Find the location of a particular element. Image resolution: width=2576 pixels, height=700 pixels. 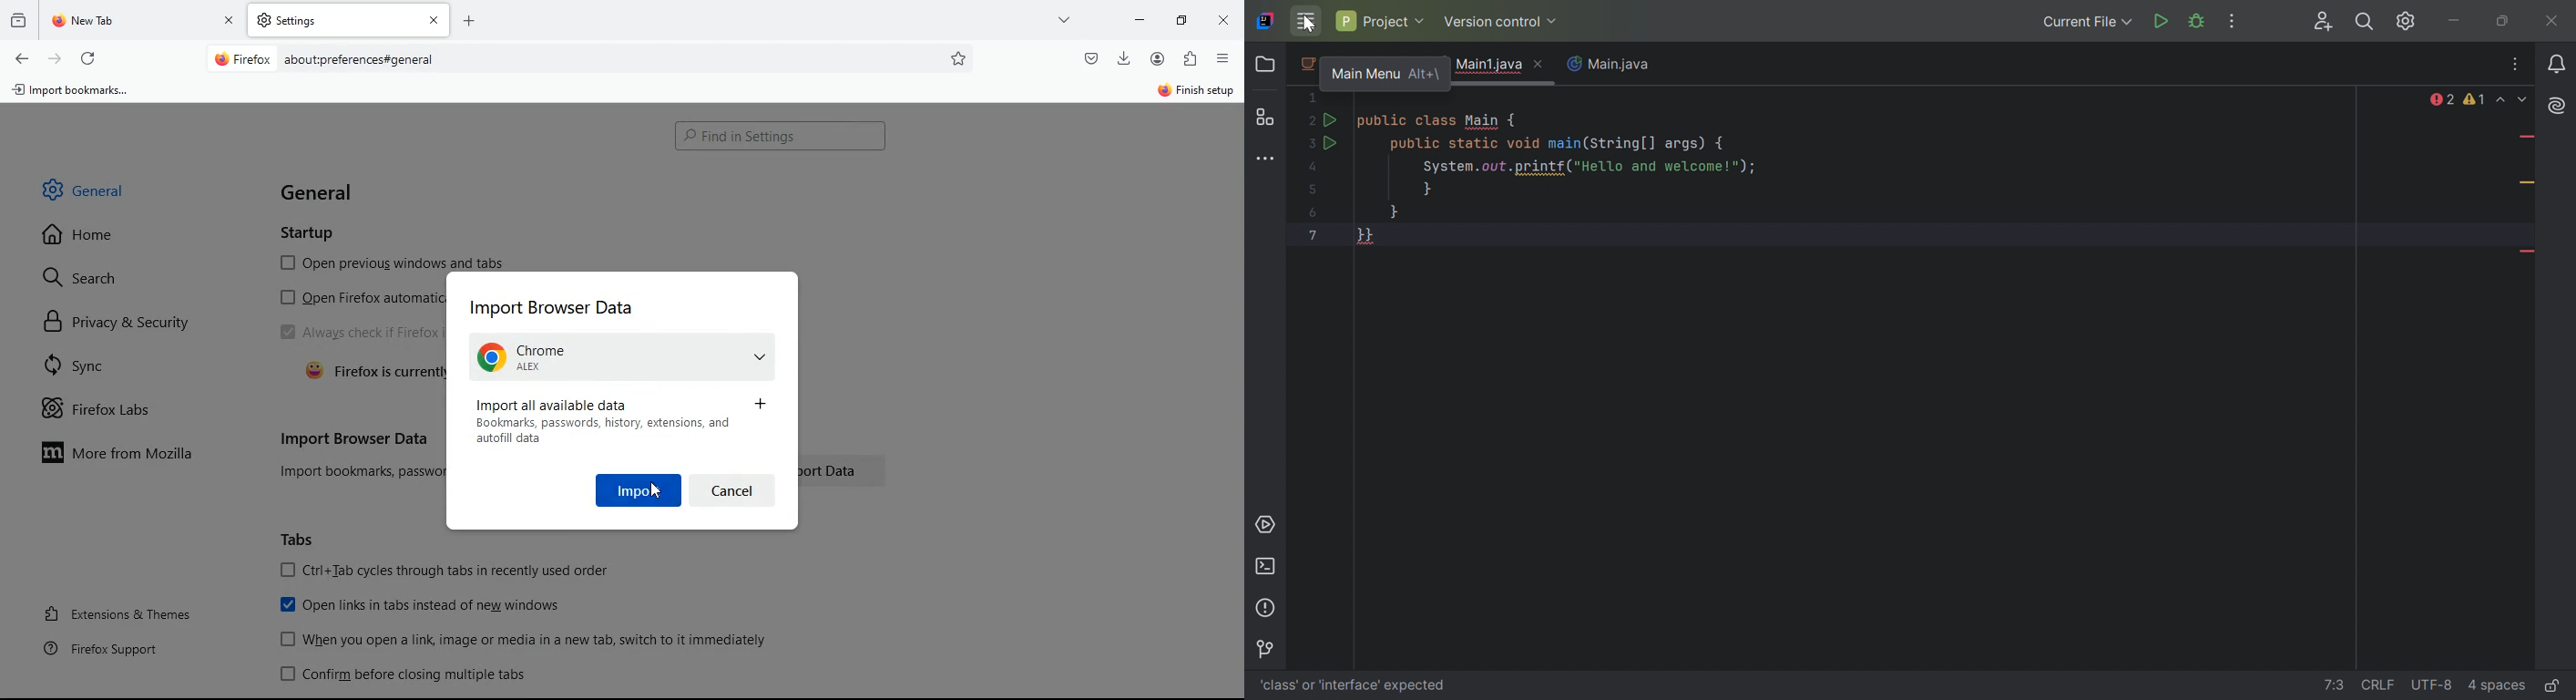

close is located at coordinates (1221, 23).